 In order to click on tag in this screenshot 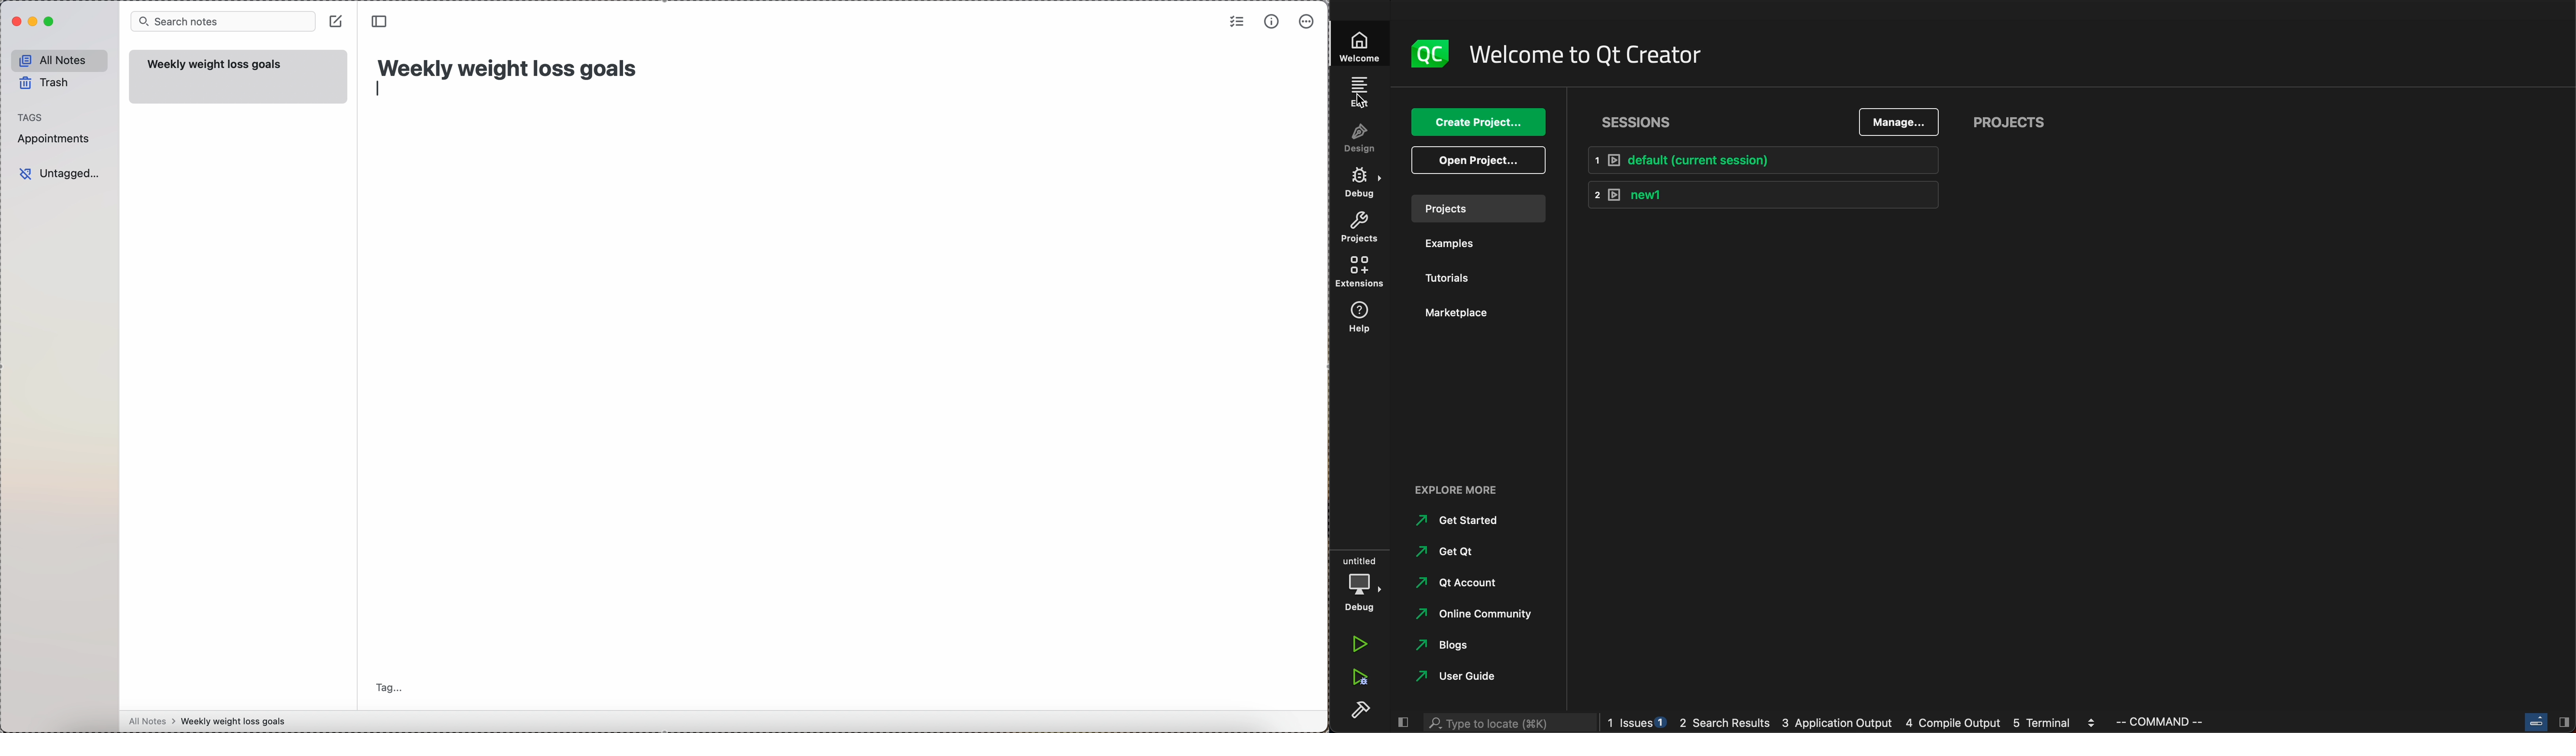, I will do `click(393, 686)`.